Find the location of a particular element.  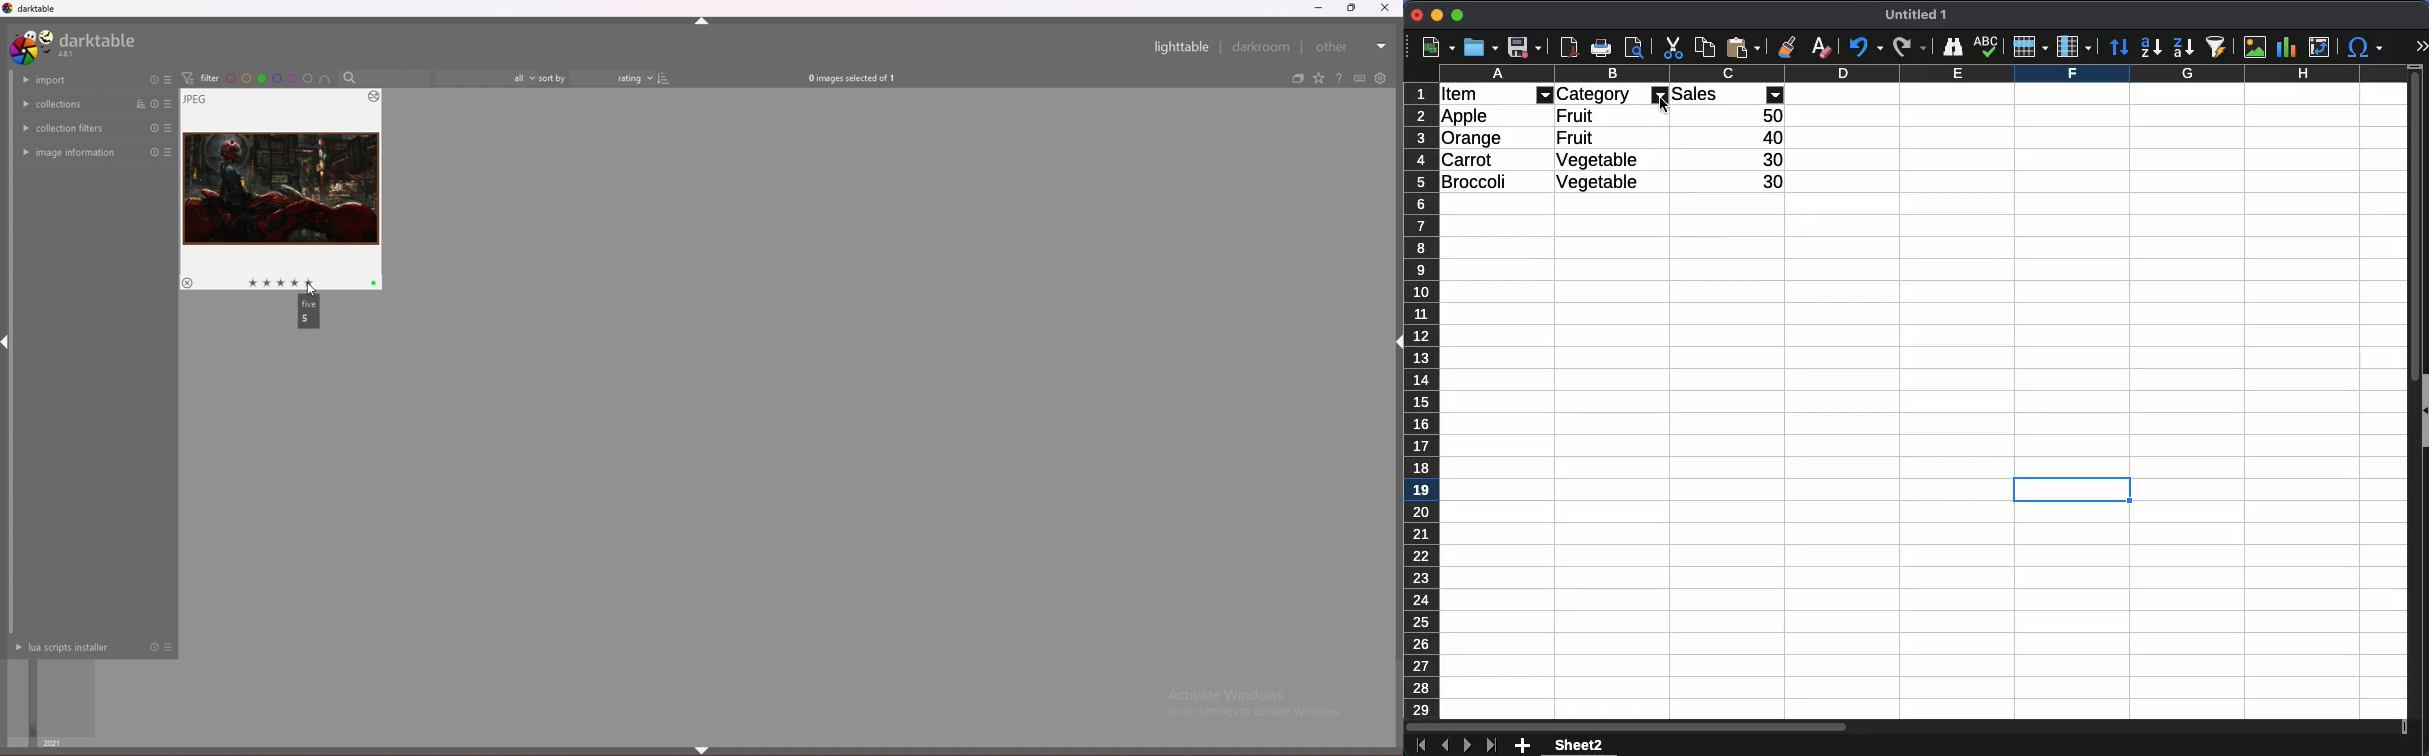

paste is located at coordinates (1743, 48).